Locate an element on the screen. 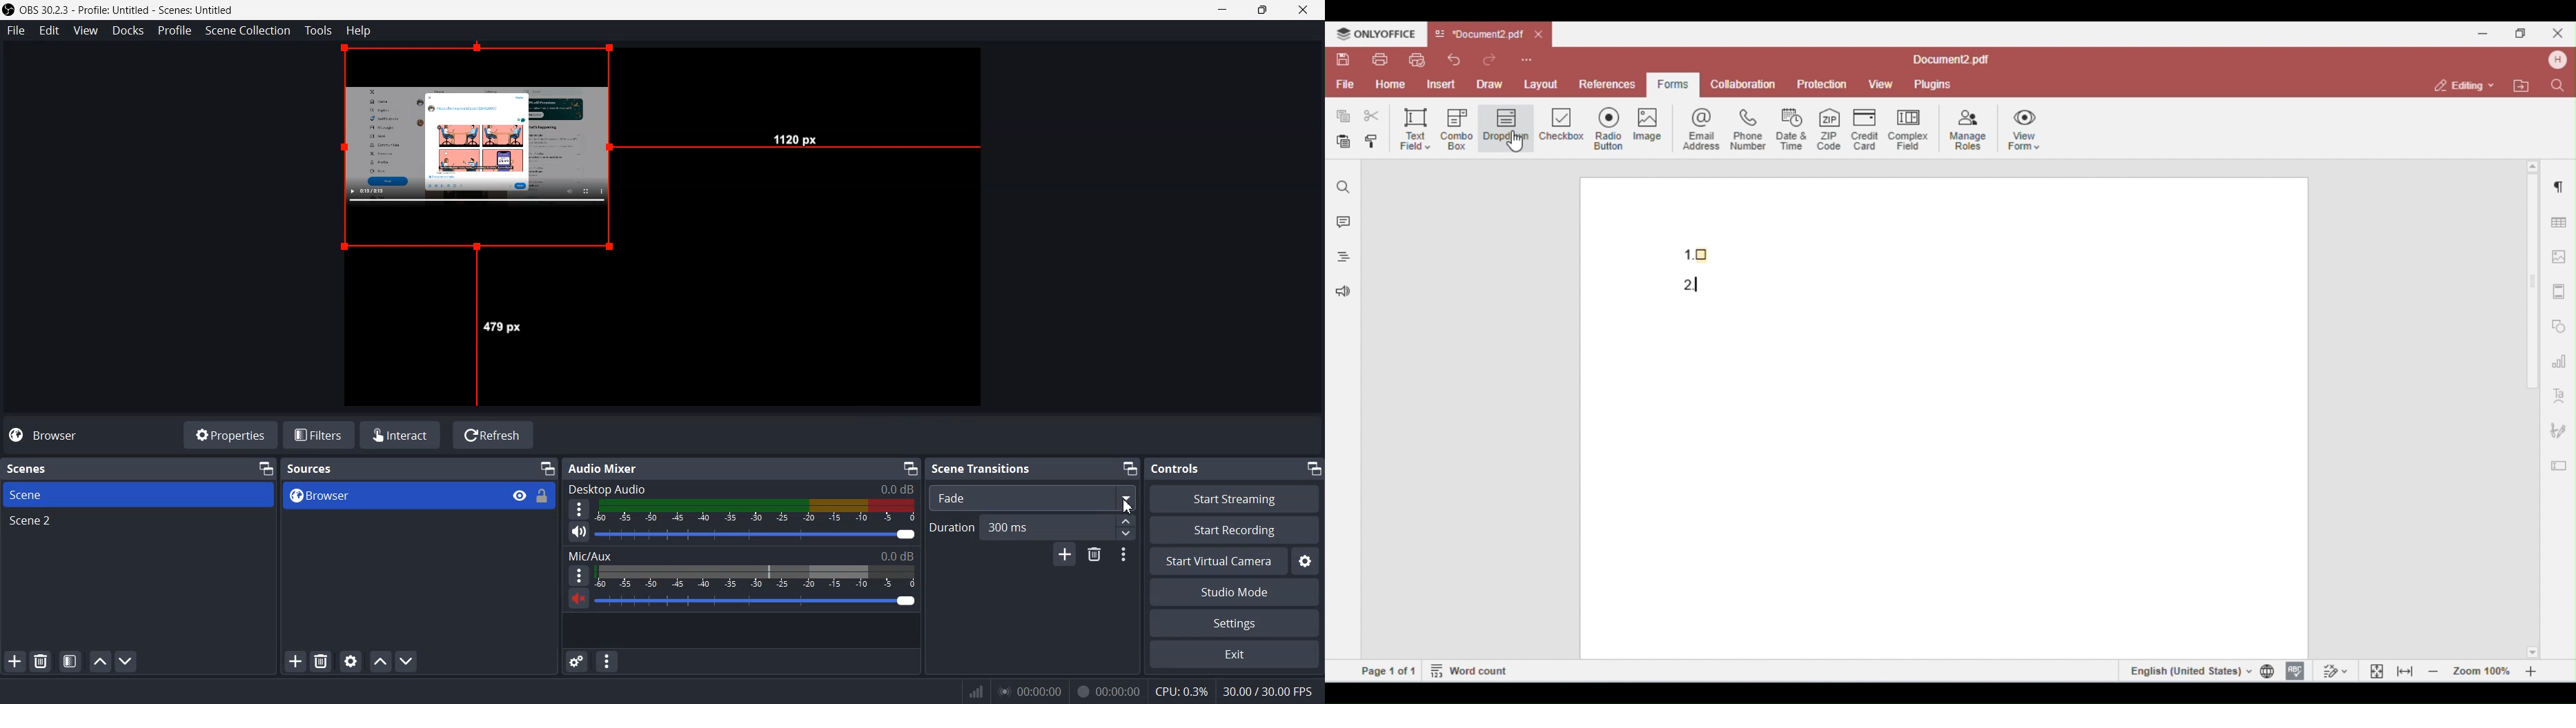 This screenshot has width=2576, height=728. Help is located at coordinates (358, 30).